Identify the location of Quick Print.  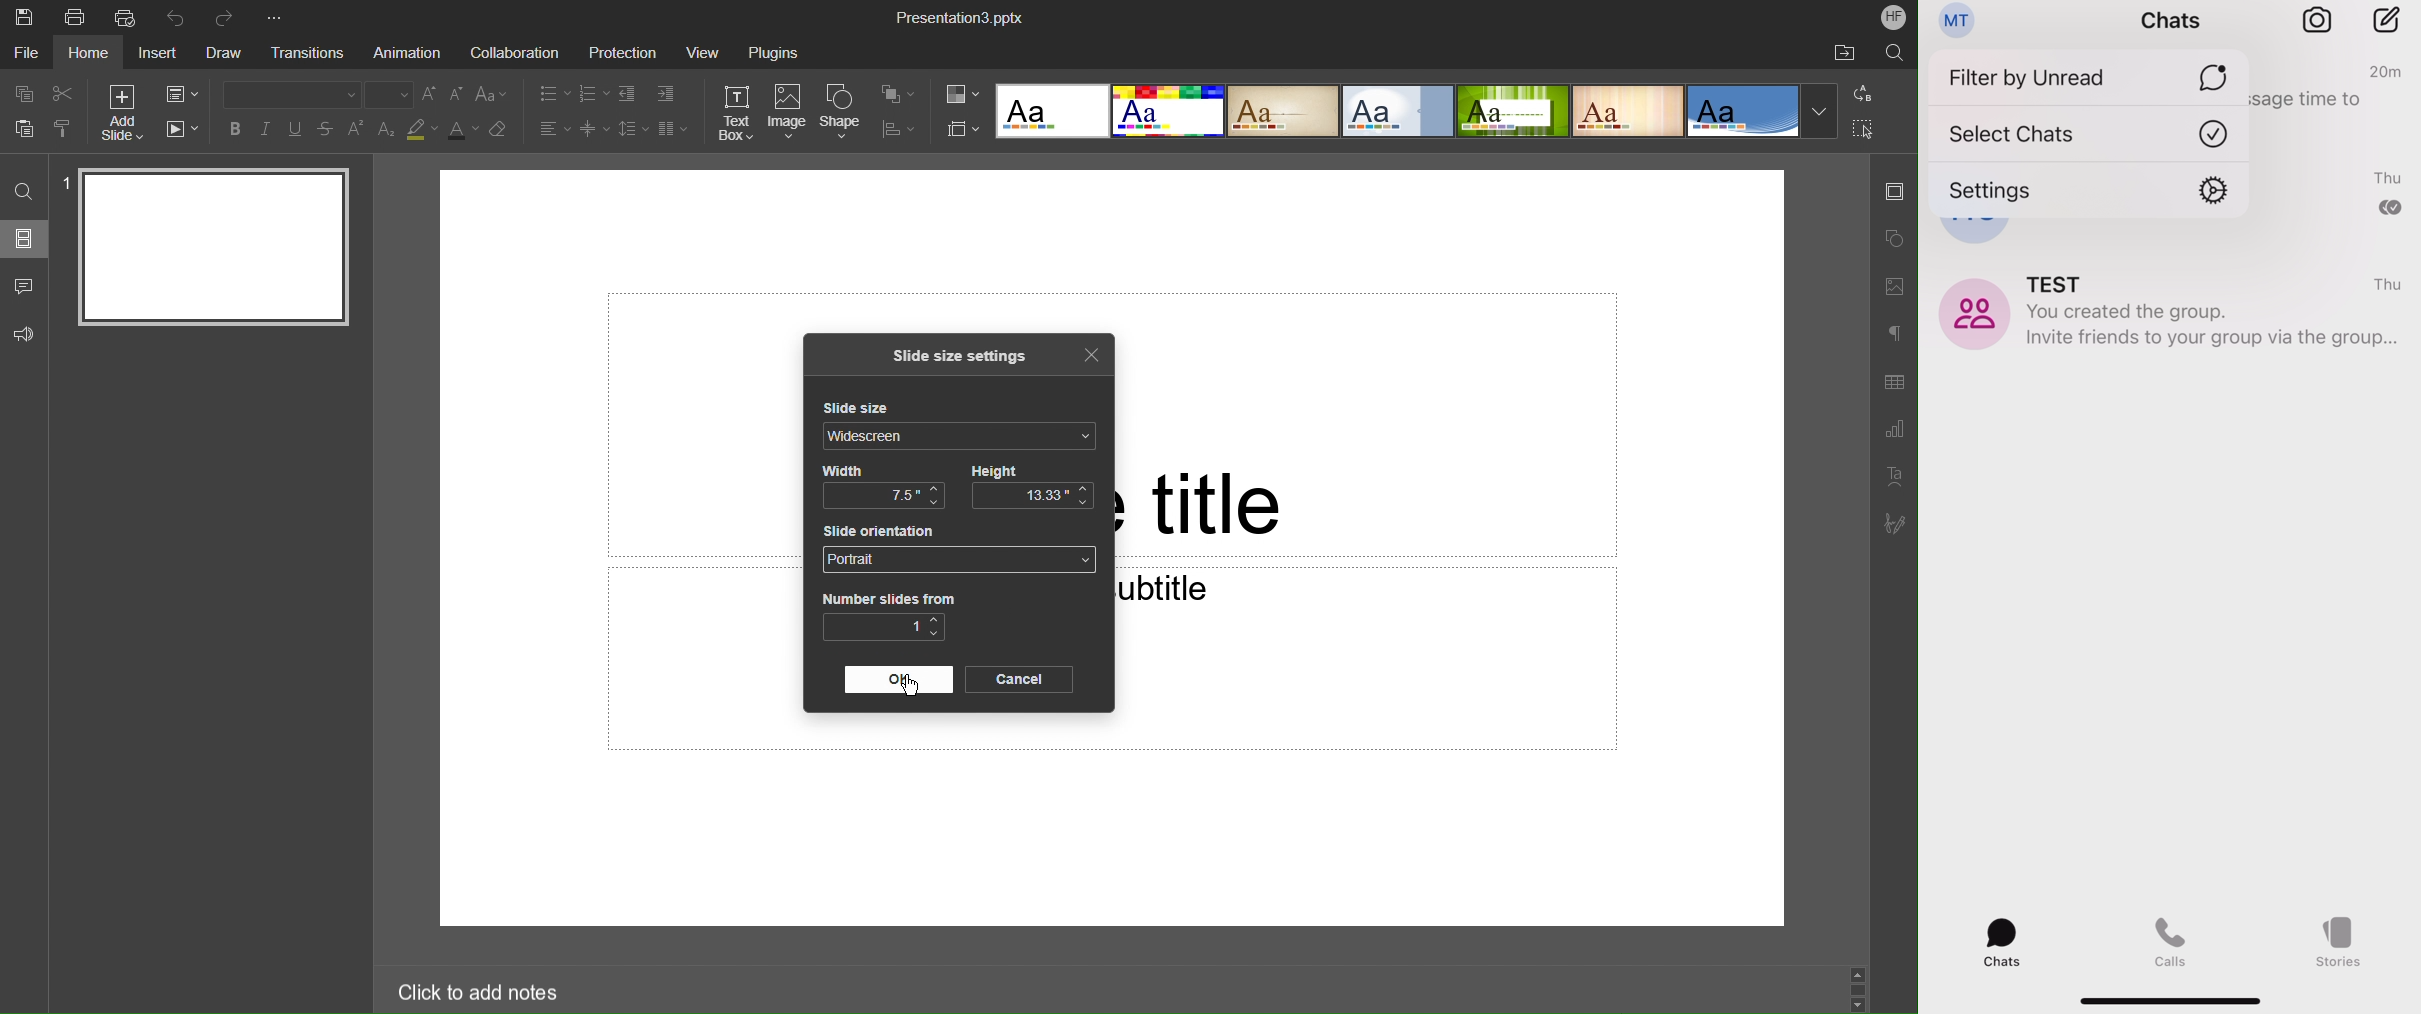
(127, 19).